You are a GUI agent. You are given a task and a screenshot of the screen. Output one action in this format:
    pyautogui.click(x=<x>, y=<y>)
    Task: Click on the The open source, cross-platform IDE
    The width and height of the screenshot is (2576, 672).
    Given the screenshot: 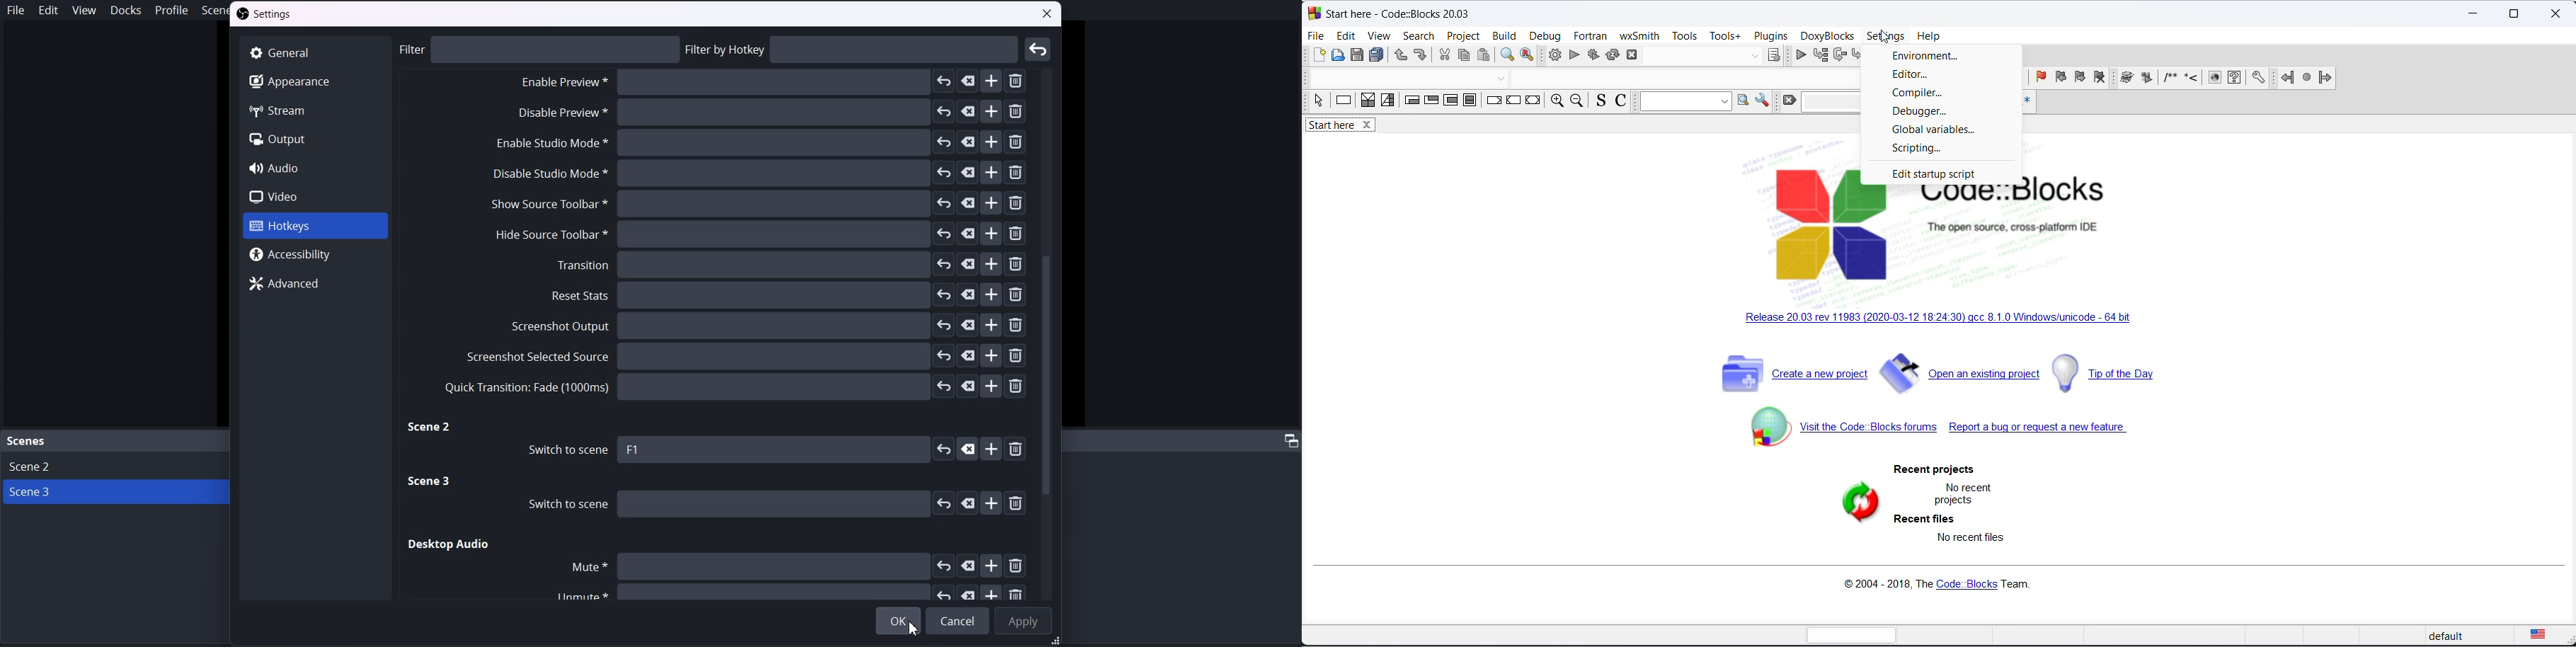 What is the action you would take?
    pyautogui.click(x=2013, y=227)
    